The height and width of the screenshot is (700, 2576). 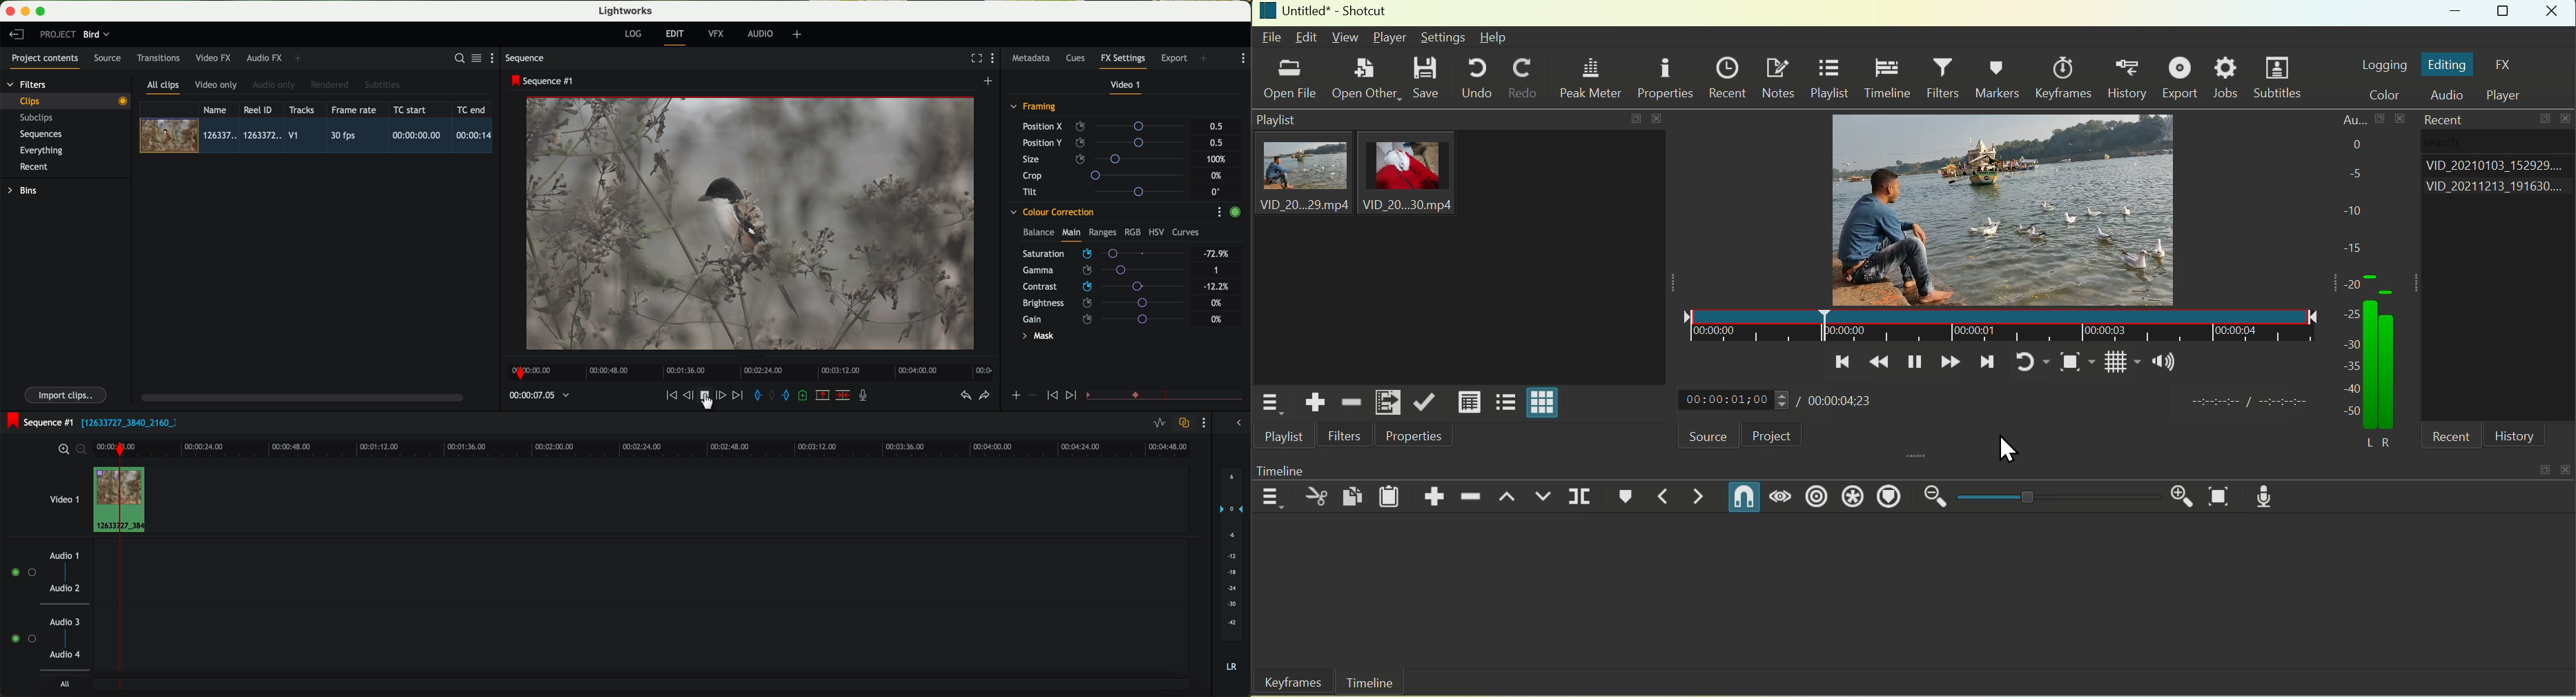 What do you see at coordinates (1243, 58) in the screenshot?
I see `show settings menu` at bounding box center [1243, 58].